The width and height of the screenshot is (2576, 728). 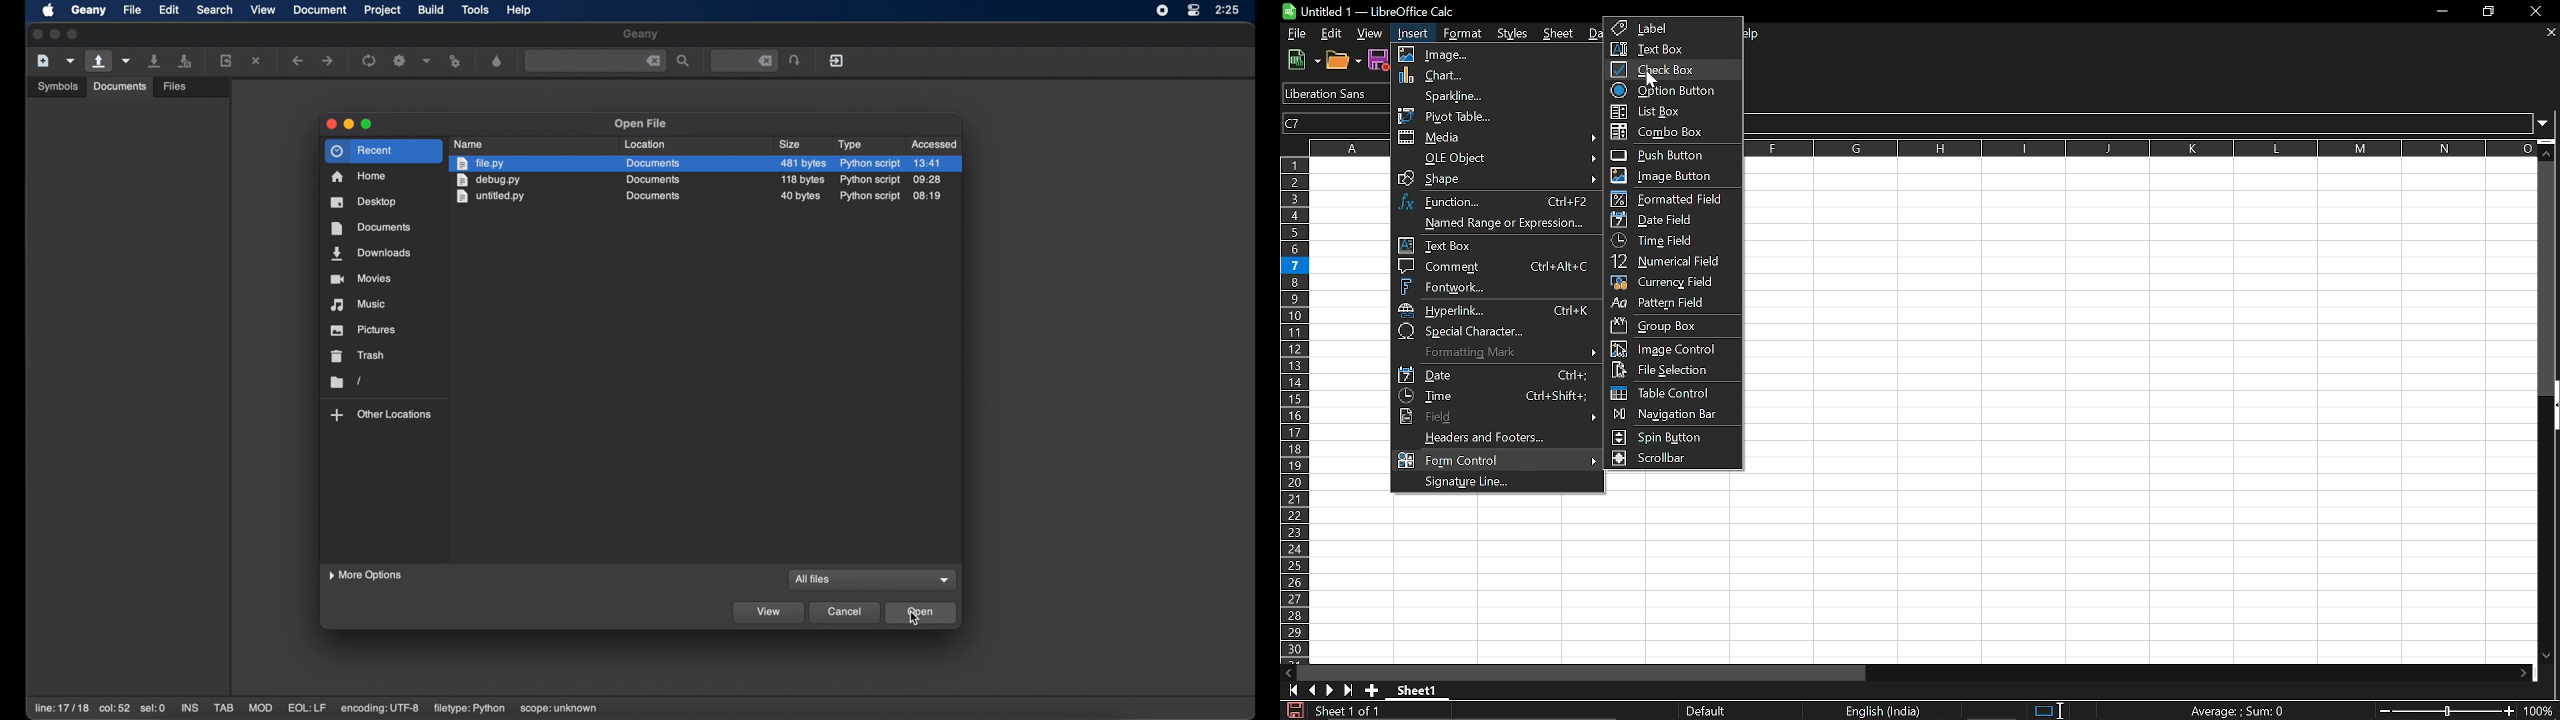 I want to click on Move down, so click(x=2546, y=657).